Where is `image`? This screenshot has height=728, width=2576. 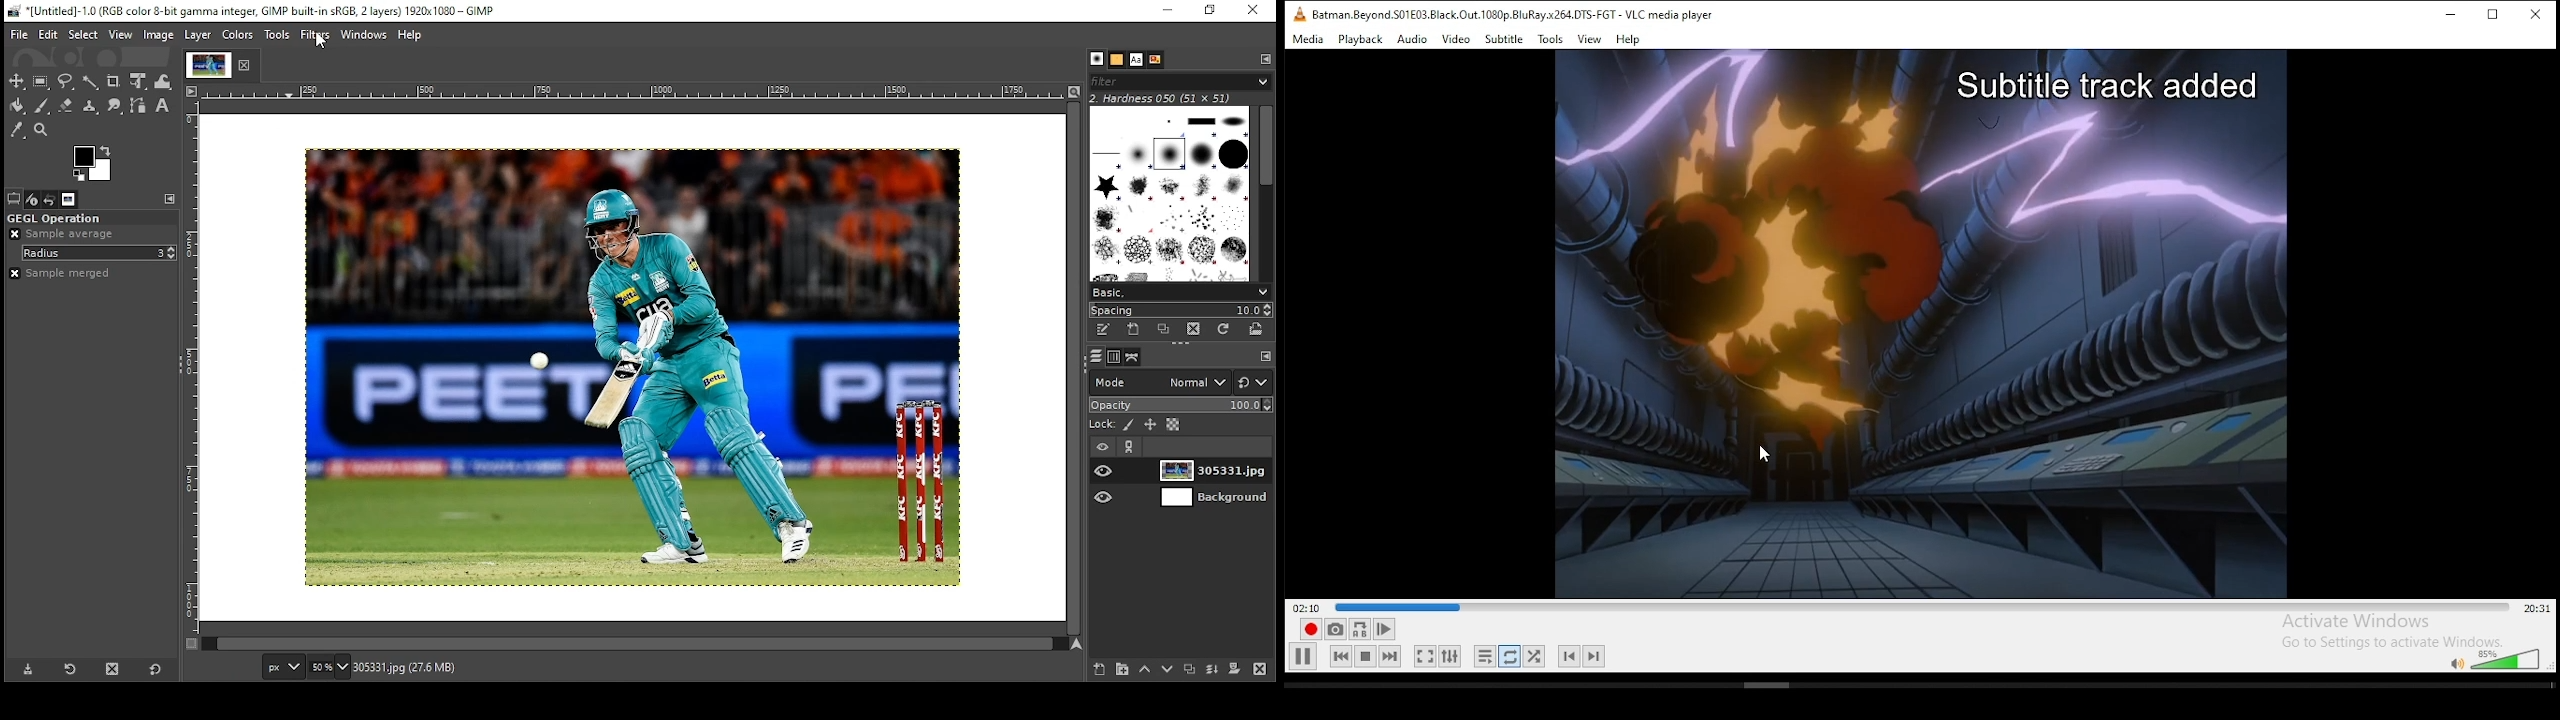 image is located at coordinates (632, 367).